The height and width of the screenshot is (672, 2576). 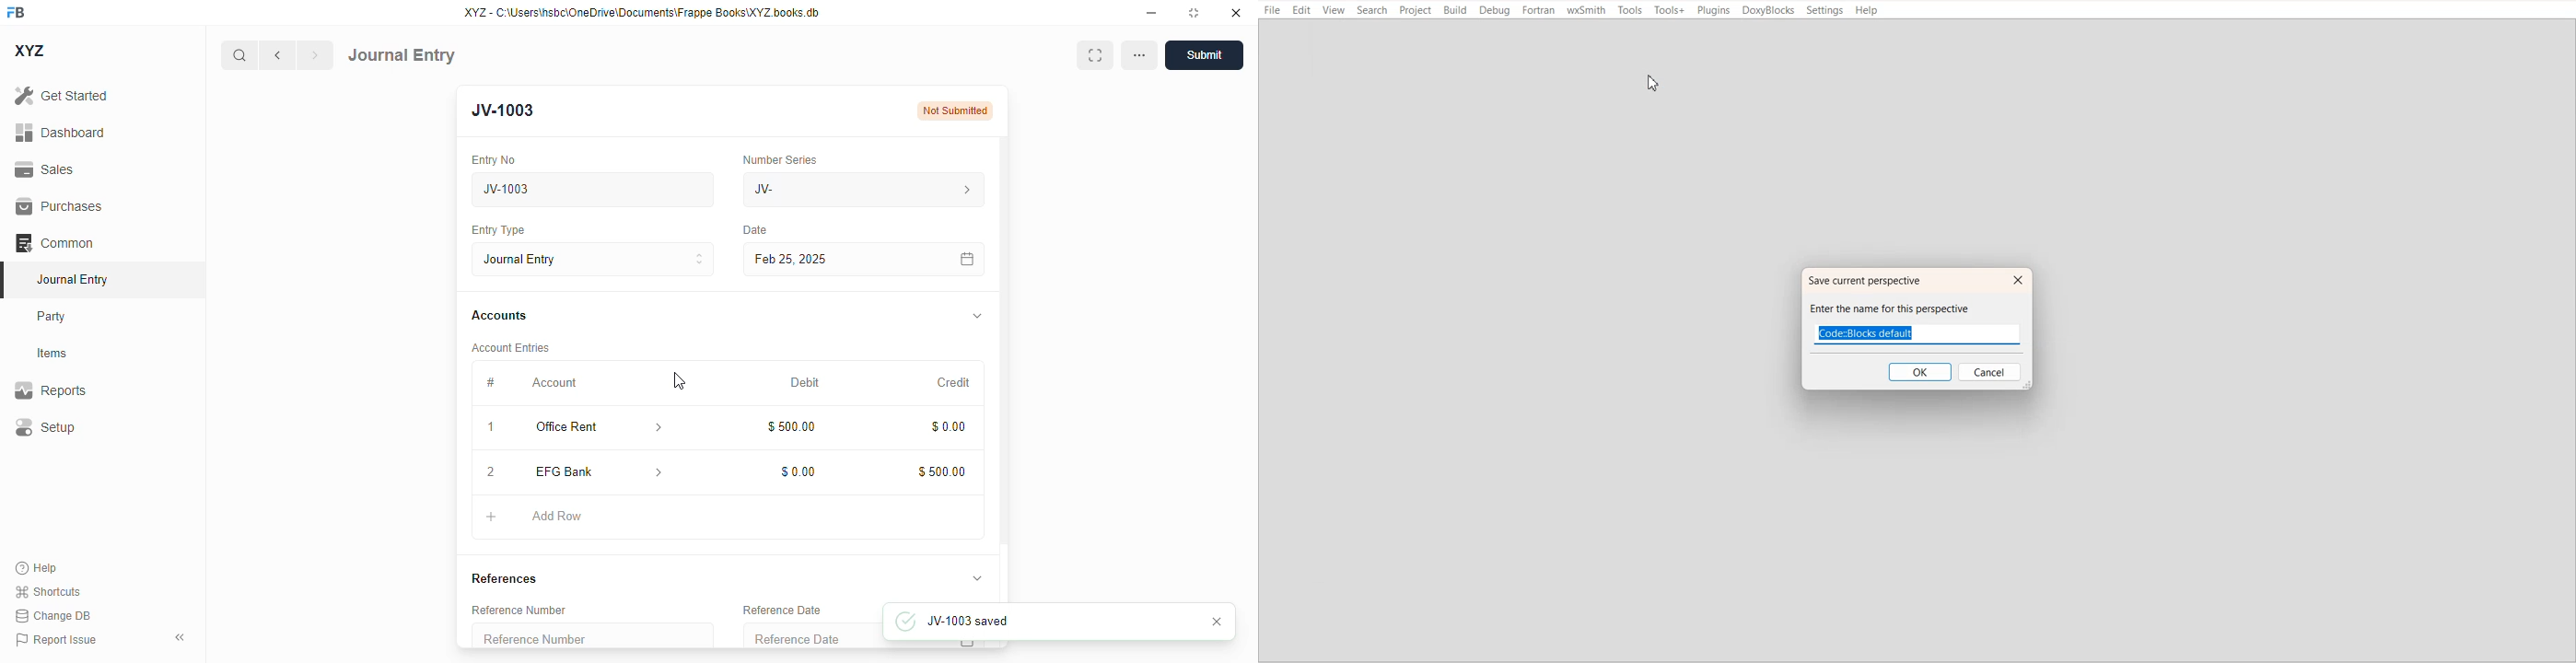 I want to click on help, so click(x=37, y=568).